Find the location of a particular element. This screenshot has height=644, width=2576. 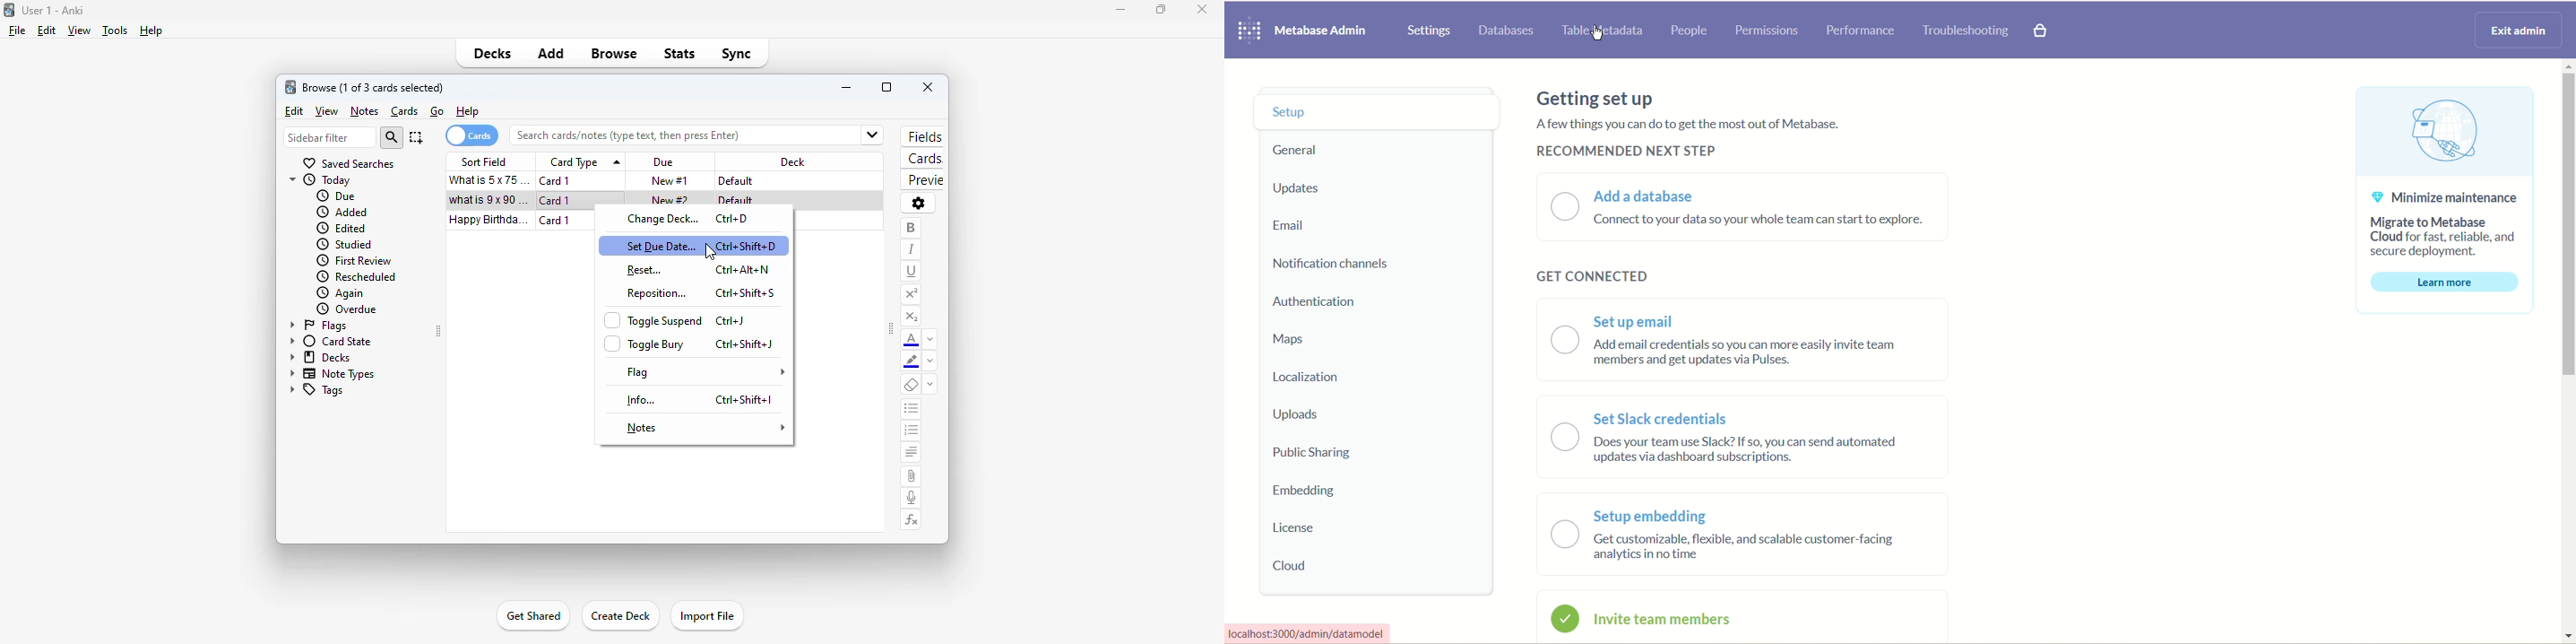

what is 9x90=? is located at coordinates (488, 199).